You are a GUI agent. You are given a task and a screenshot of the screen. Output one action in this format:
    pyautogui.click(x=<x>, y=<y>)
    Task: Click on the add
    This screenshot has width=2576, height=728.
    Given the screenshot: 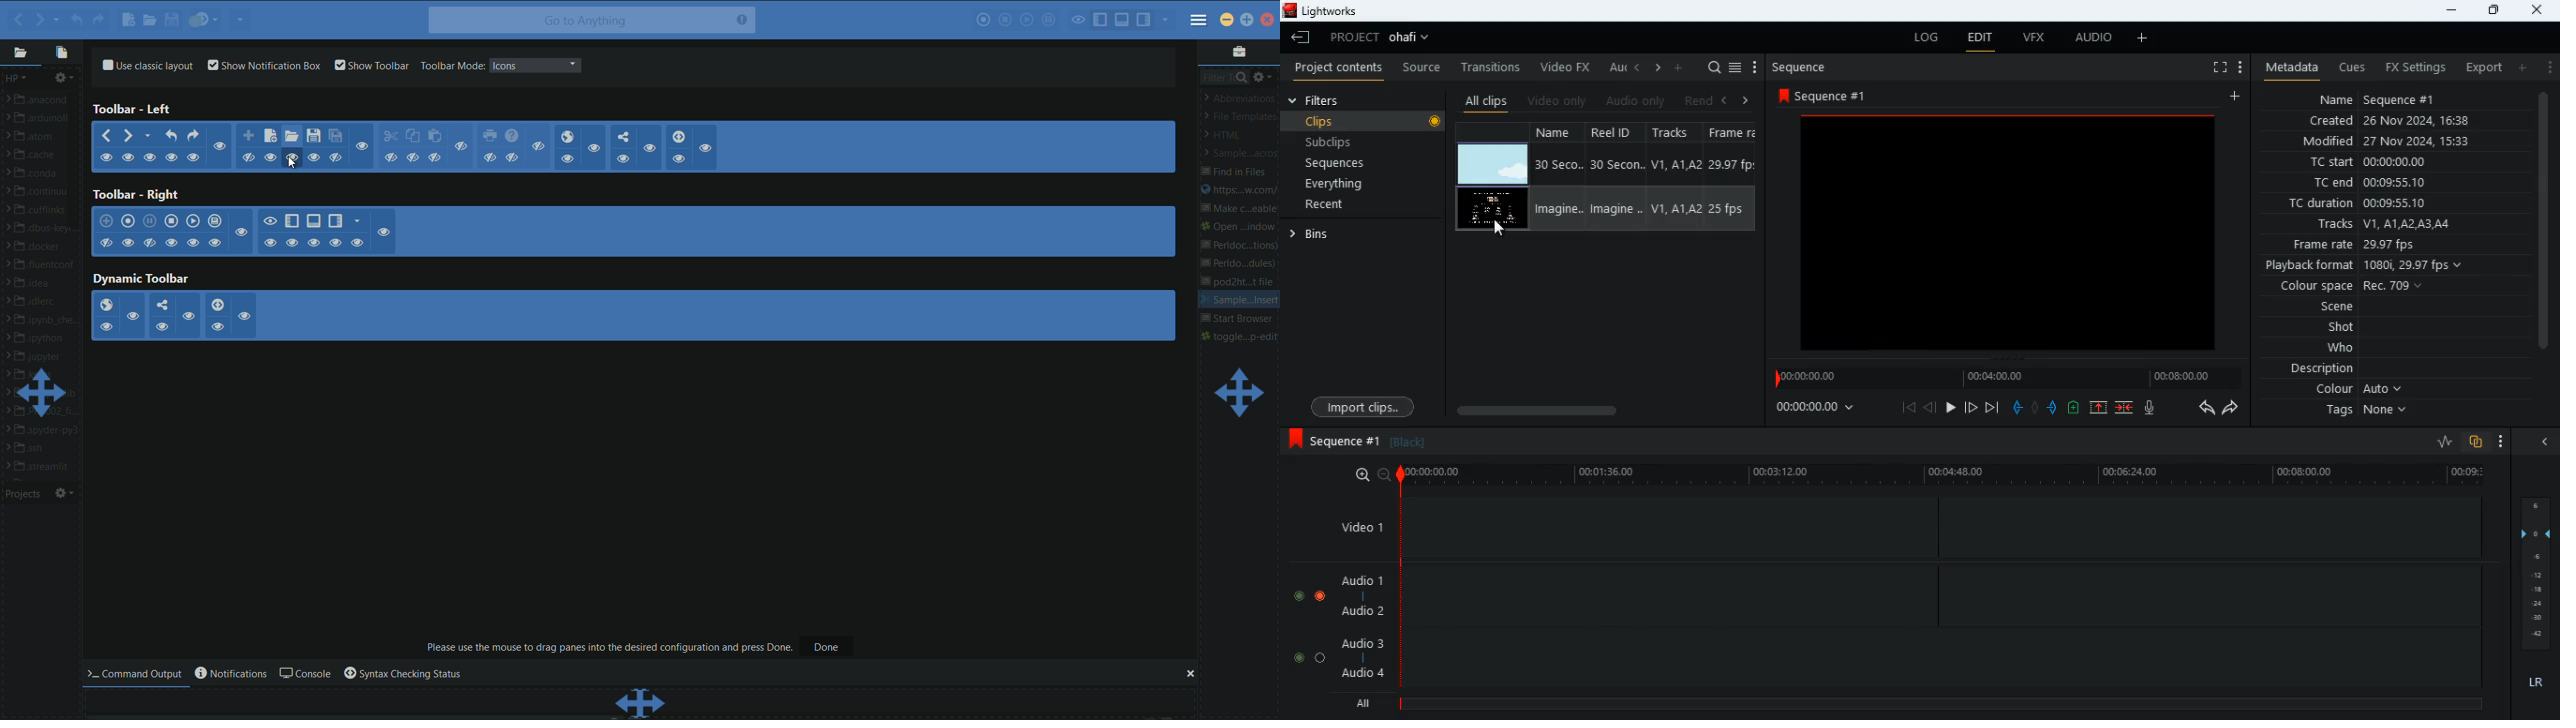 What is the action you would take?
    pyautogui.click(x=1682, y=67)
    